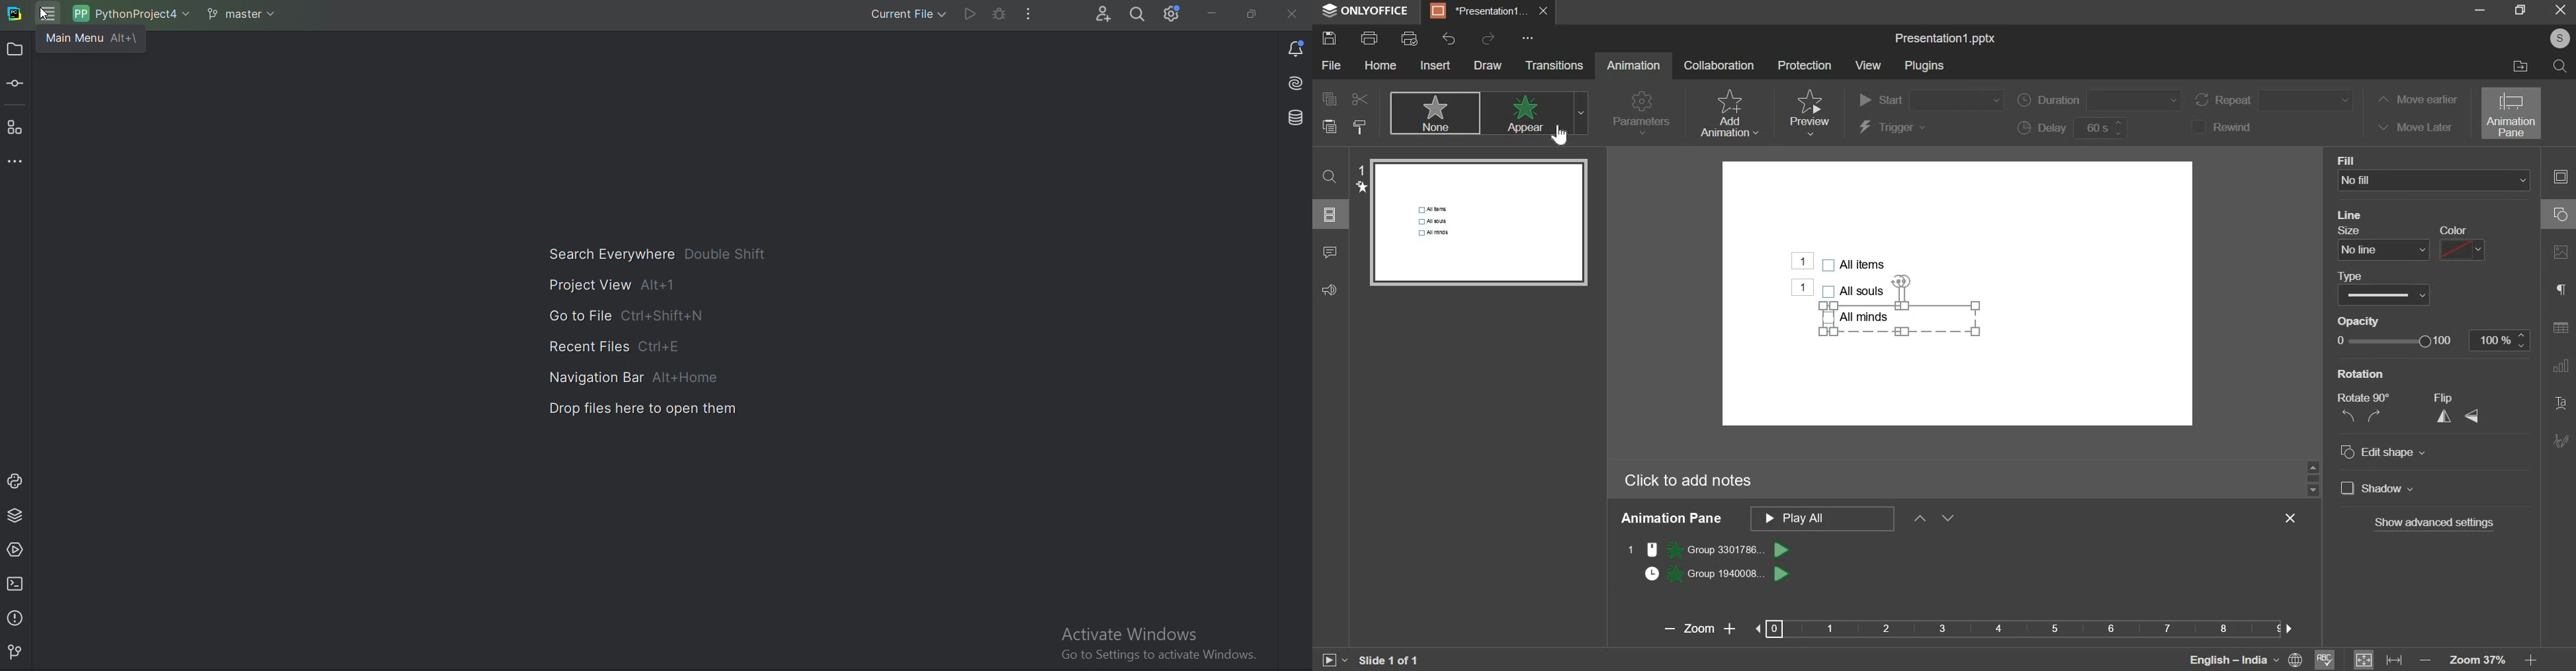  What do you see at coordinates (2520, 11) in the screenshot?
I see `maximize` at bounding box center [2520, 11].